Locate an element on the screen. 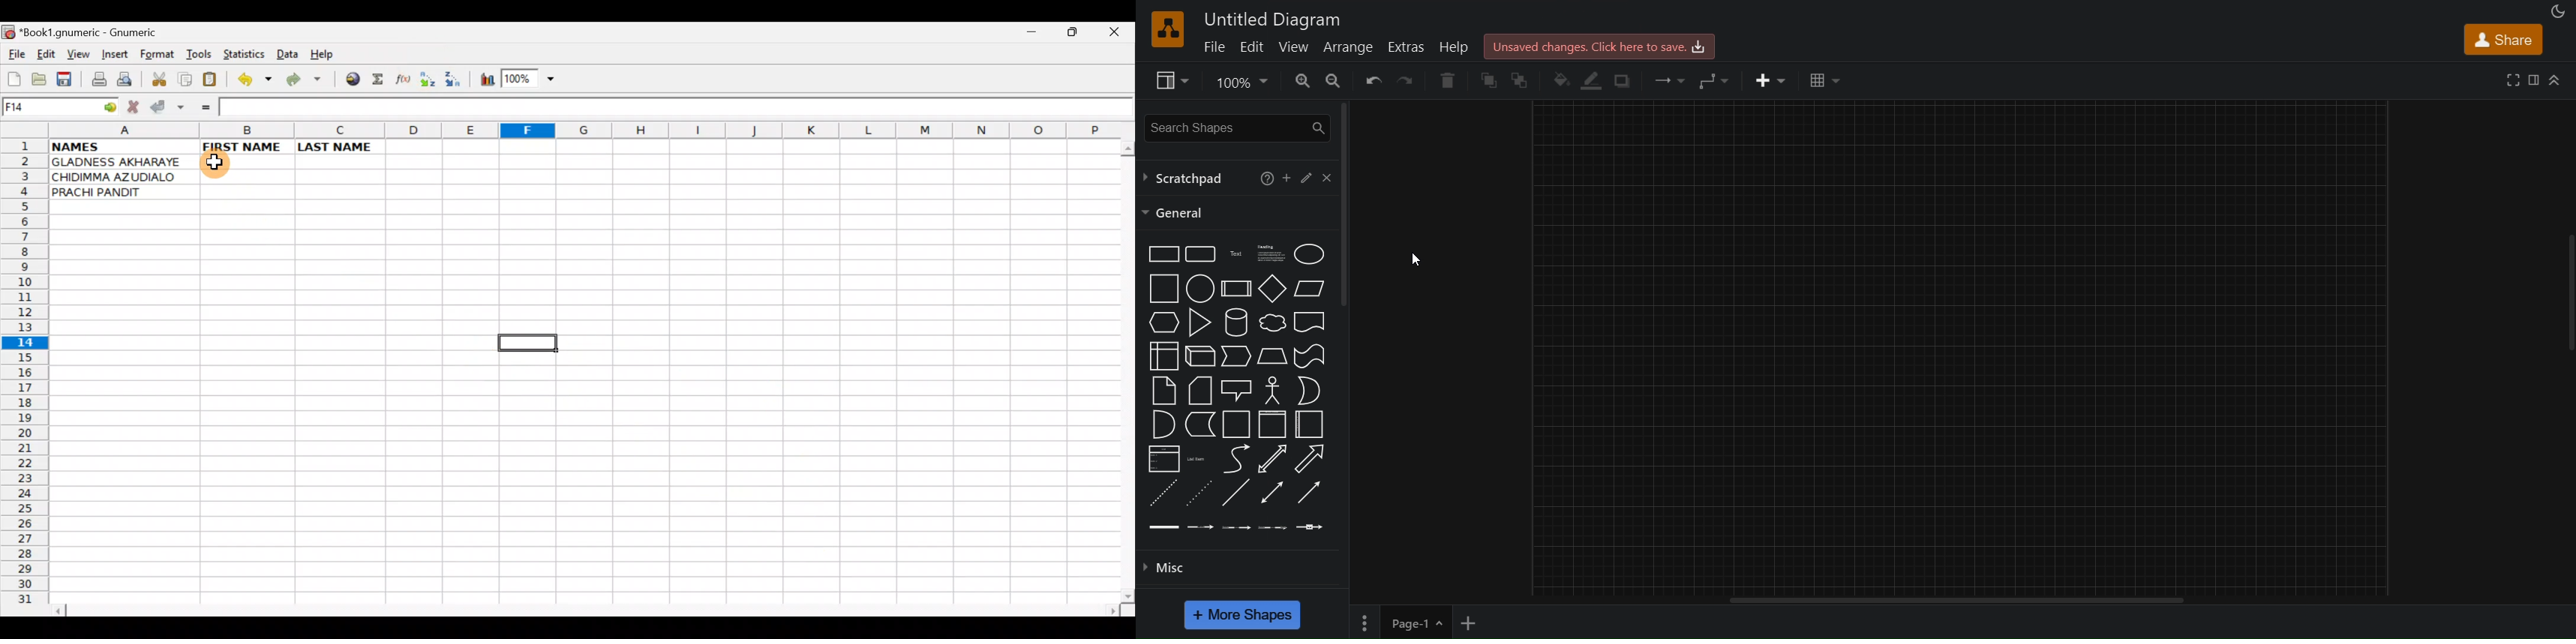 Image resolution: width=2576 pixels, height=644 pixels. Rows is located at coordinates (25, 377).